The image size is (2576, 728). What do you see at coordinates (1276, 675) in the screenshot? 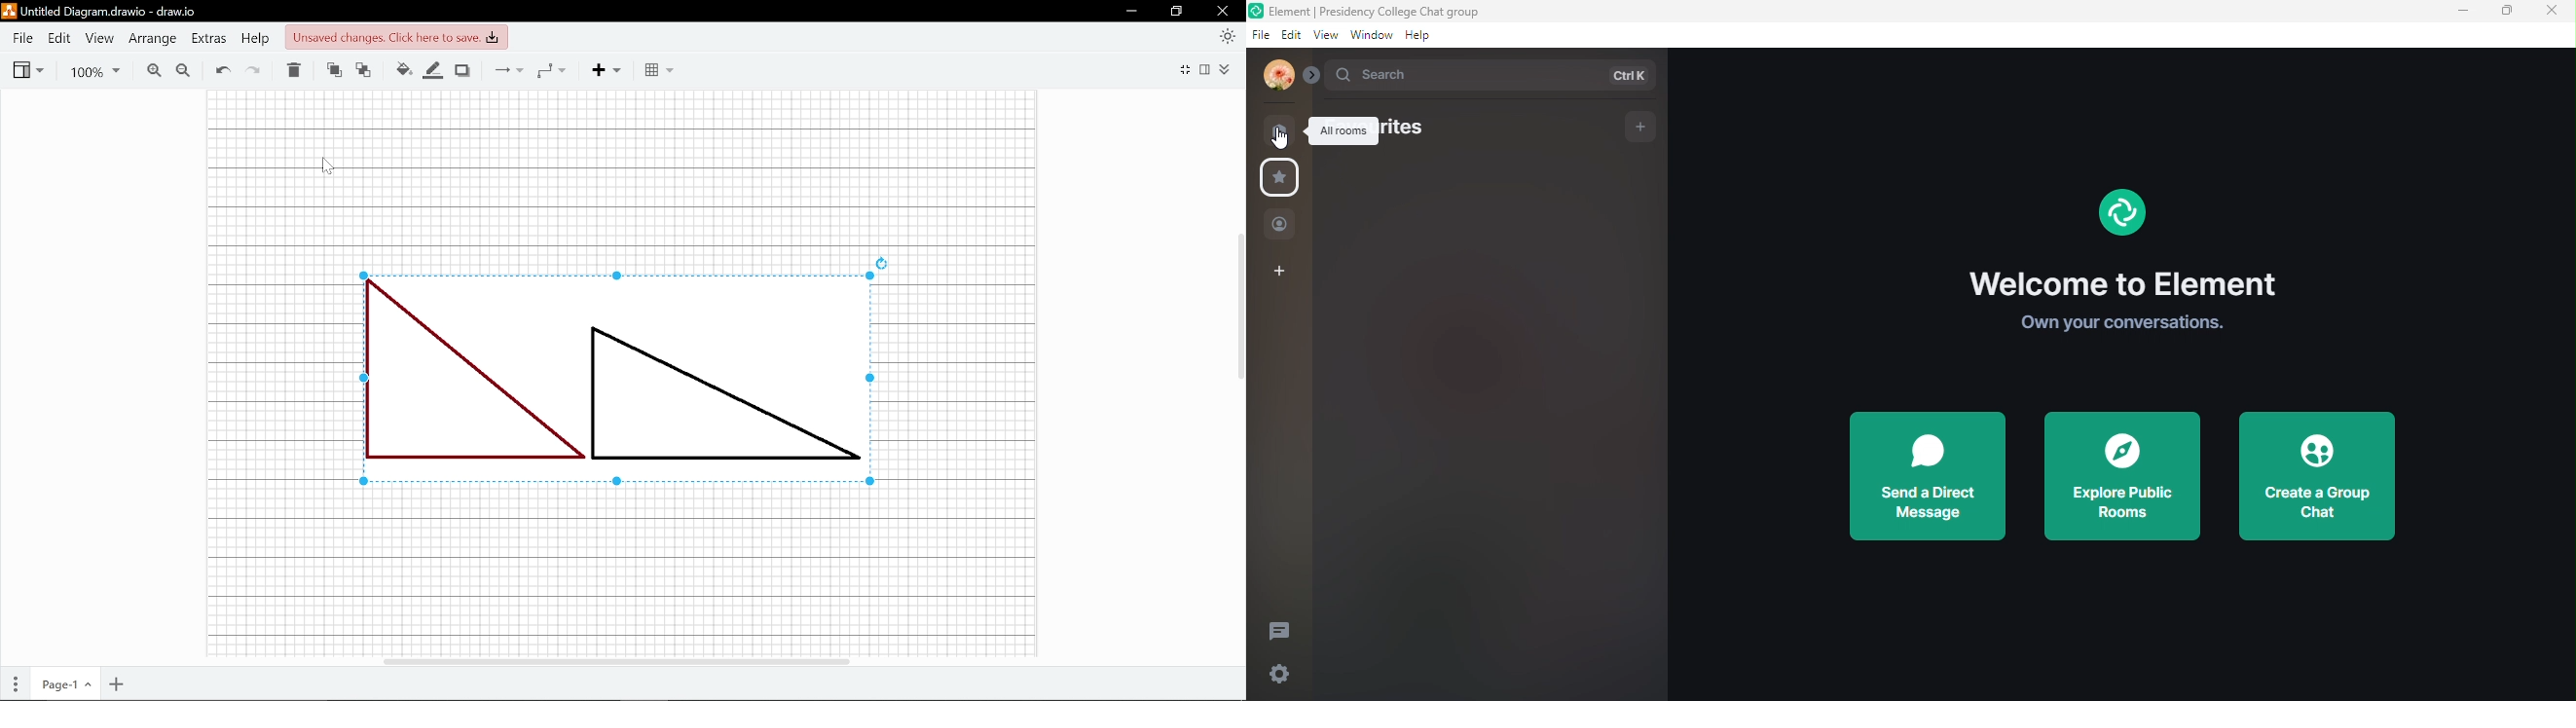
I see `settings` at bounding box center [1276, 675].